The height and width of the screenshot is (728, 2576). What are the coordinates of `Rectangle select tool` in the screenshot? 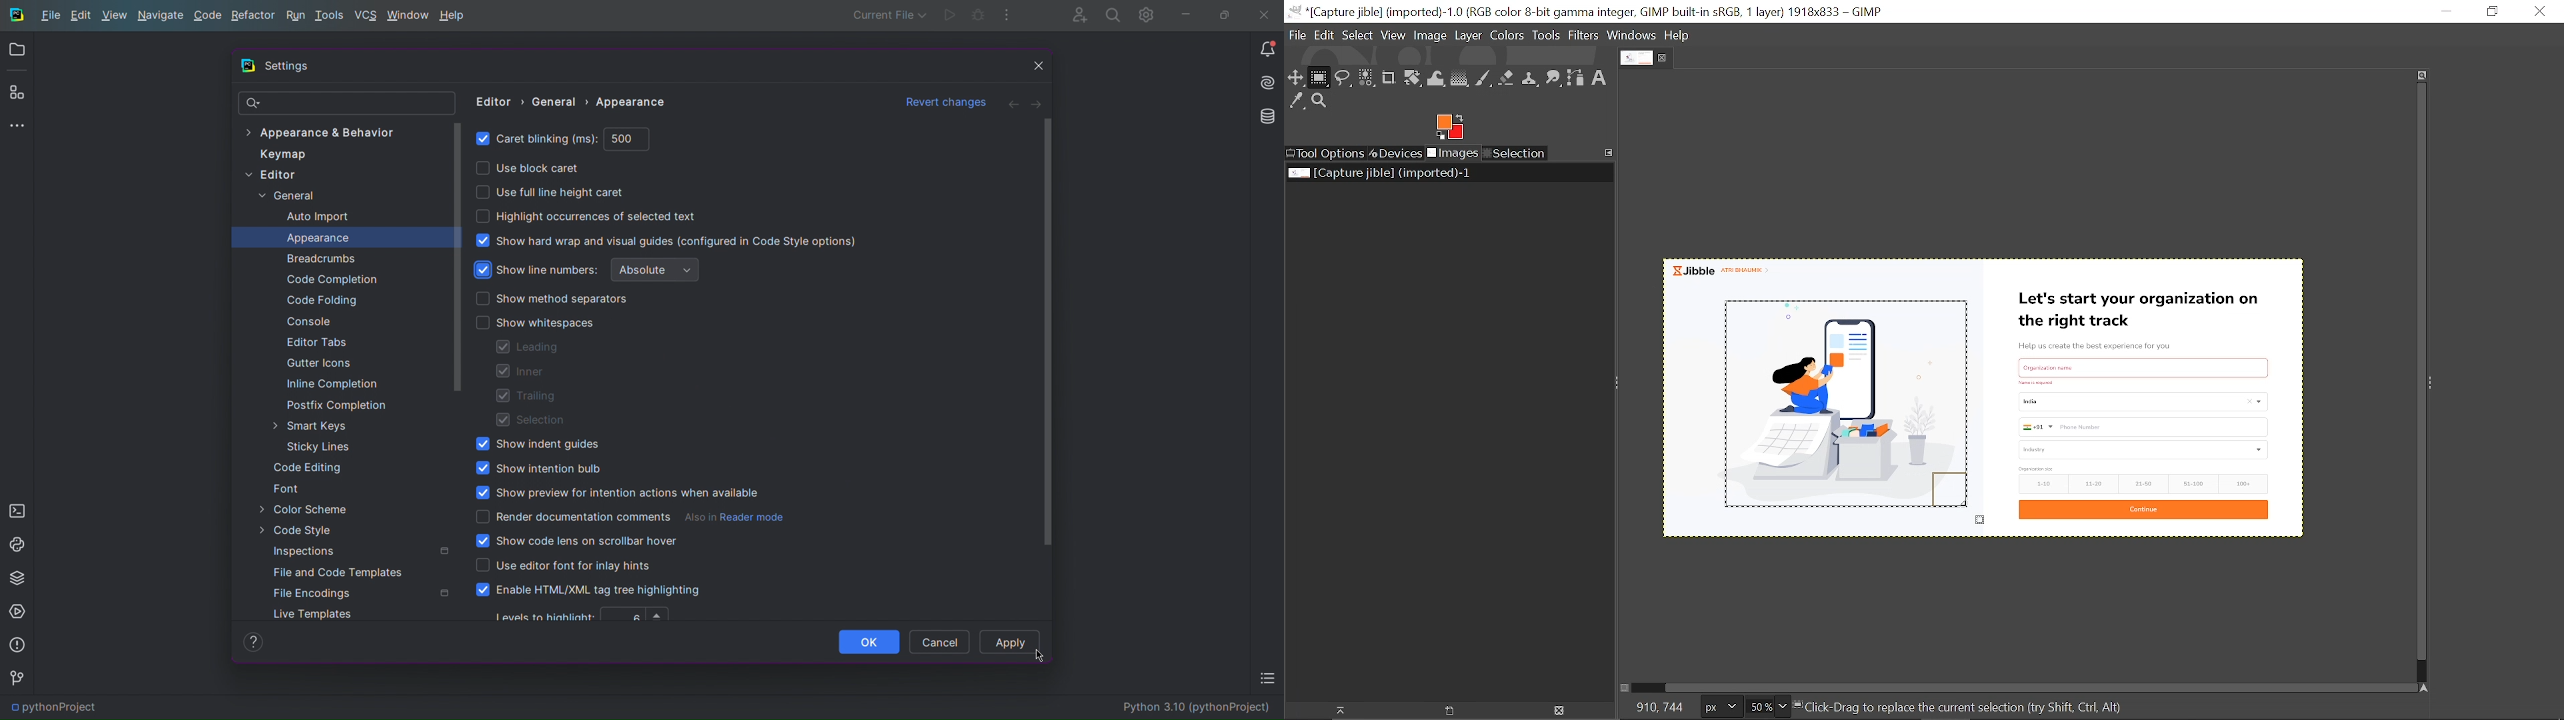 It's located at (1320, 79).